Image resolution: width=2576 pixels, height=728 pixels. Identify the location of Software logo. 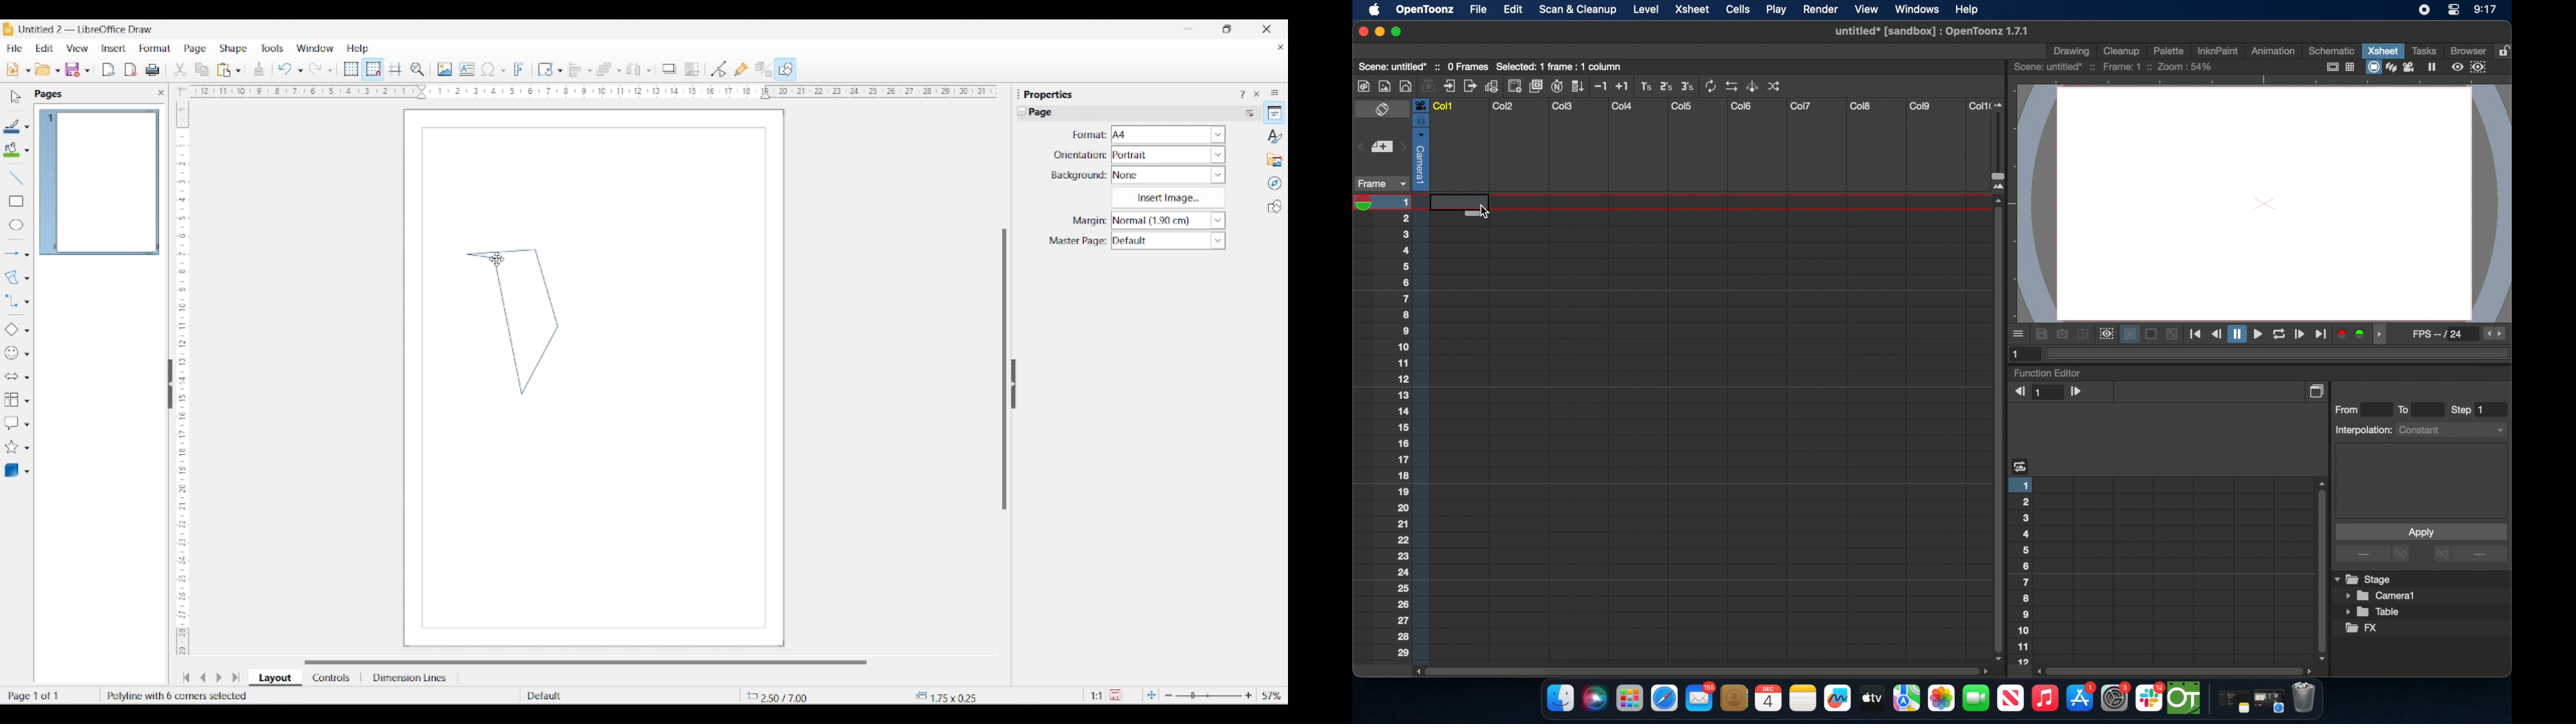
(8, 29).